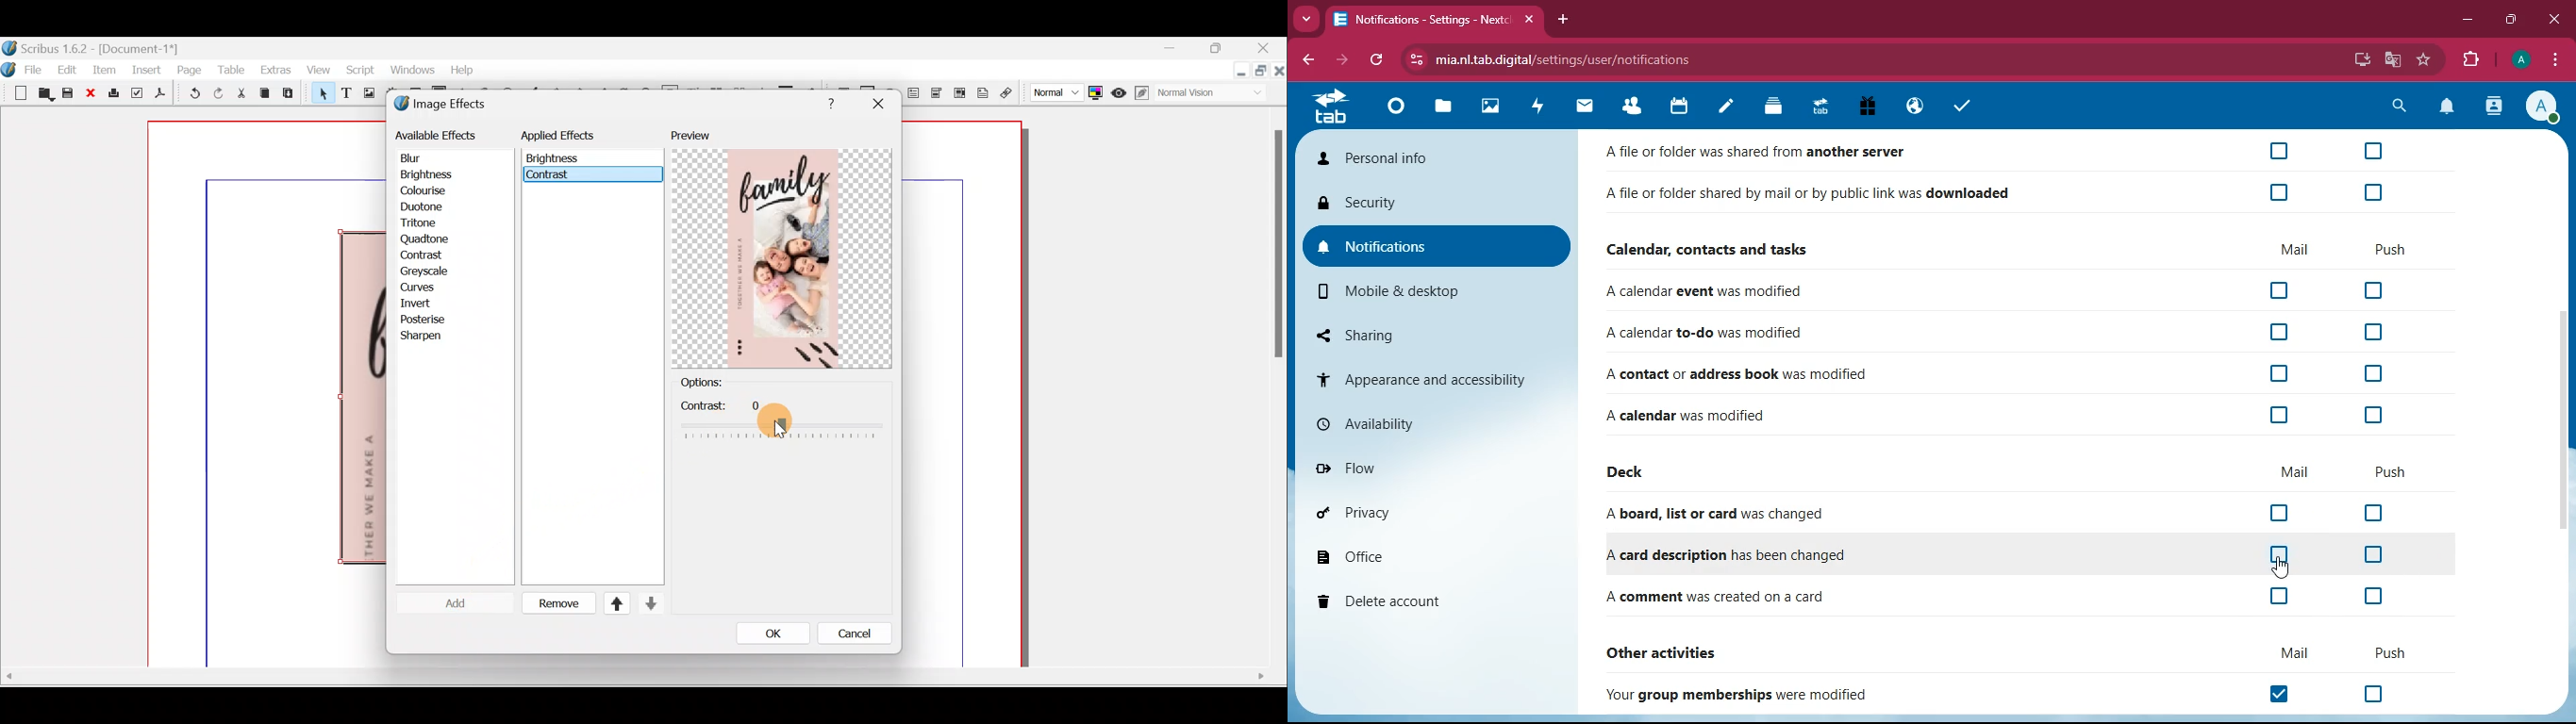 This screenshot has width=2576, height=728. I want to click on Print, so click(112, 94).